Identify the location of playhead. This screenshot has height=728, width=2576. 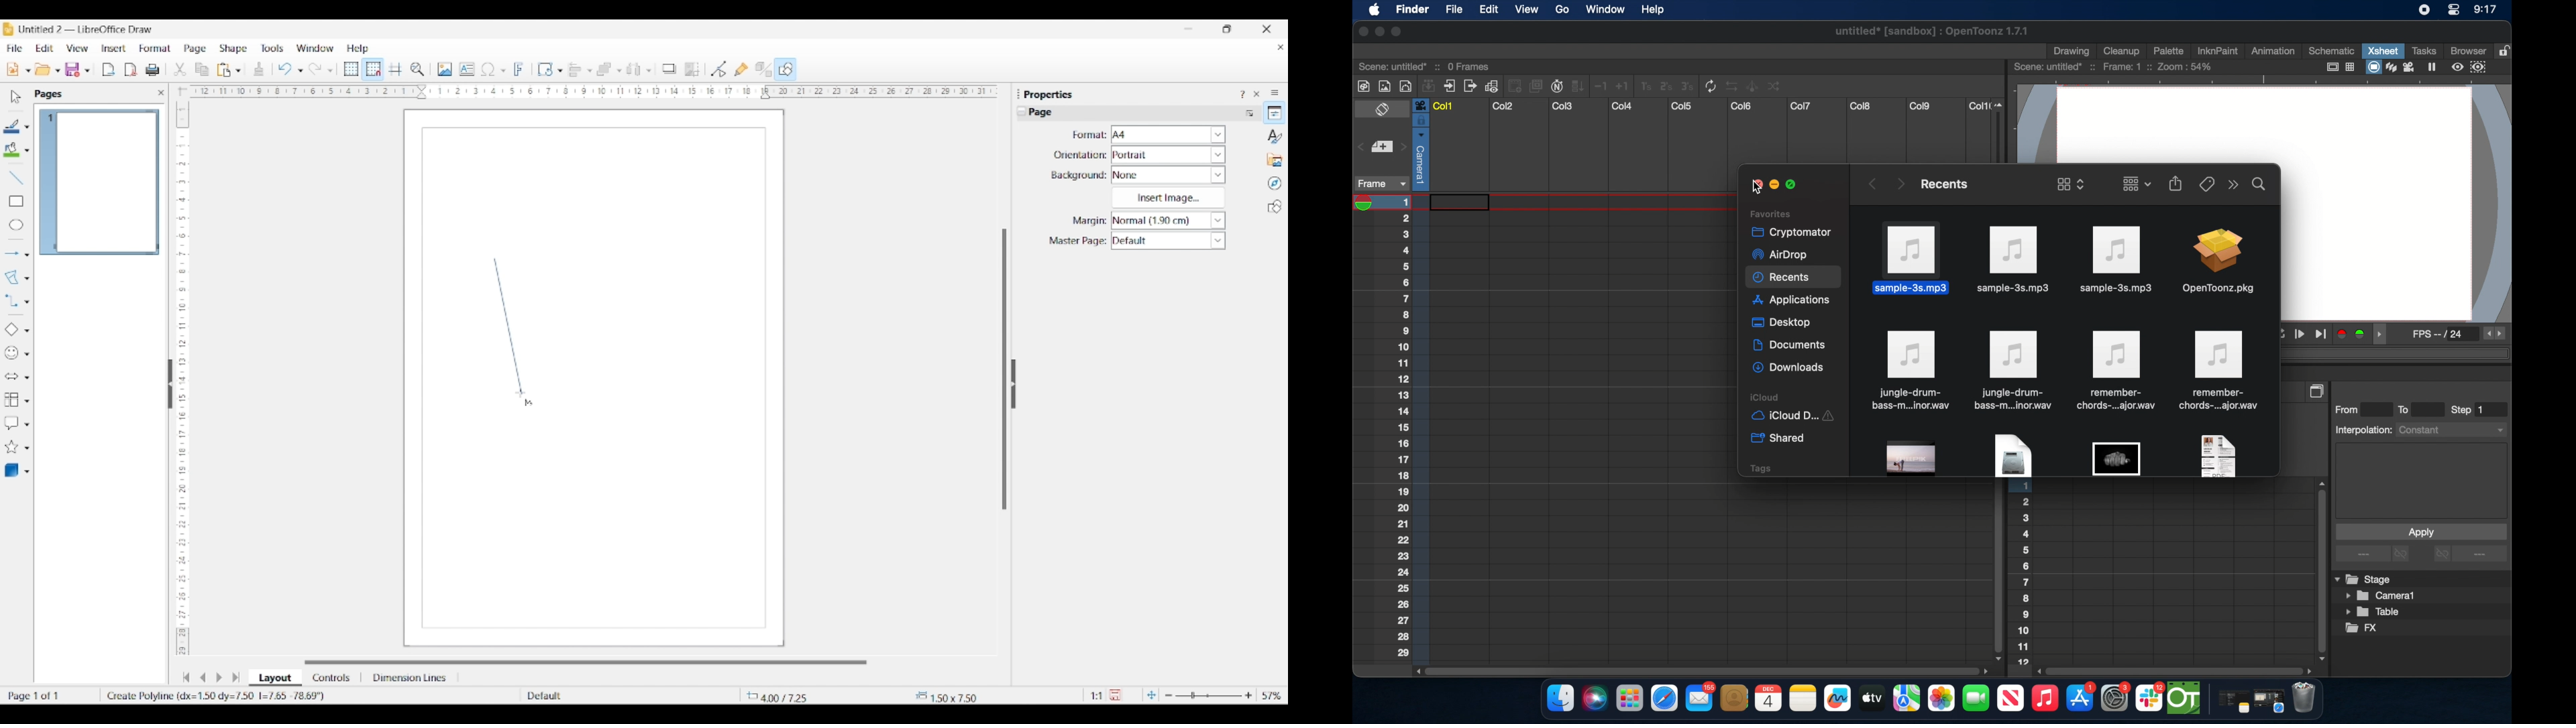
(1368, 203).